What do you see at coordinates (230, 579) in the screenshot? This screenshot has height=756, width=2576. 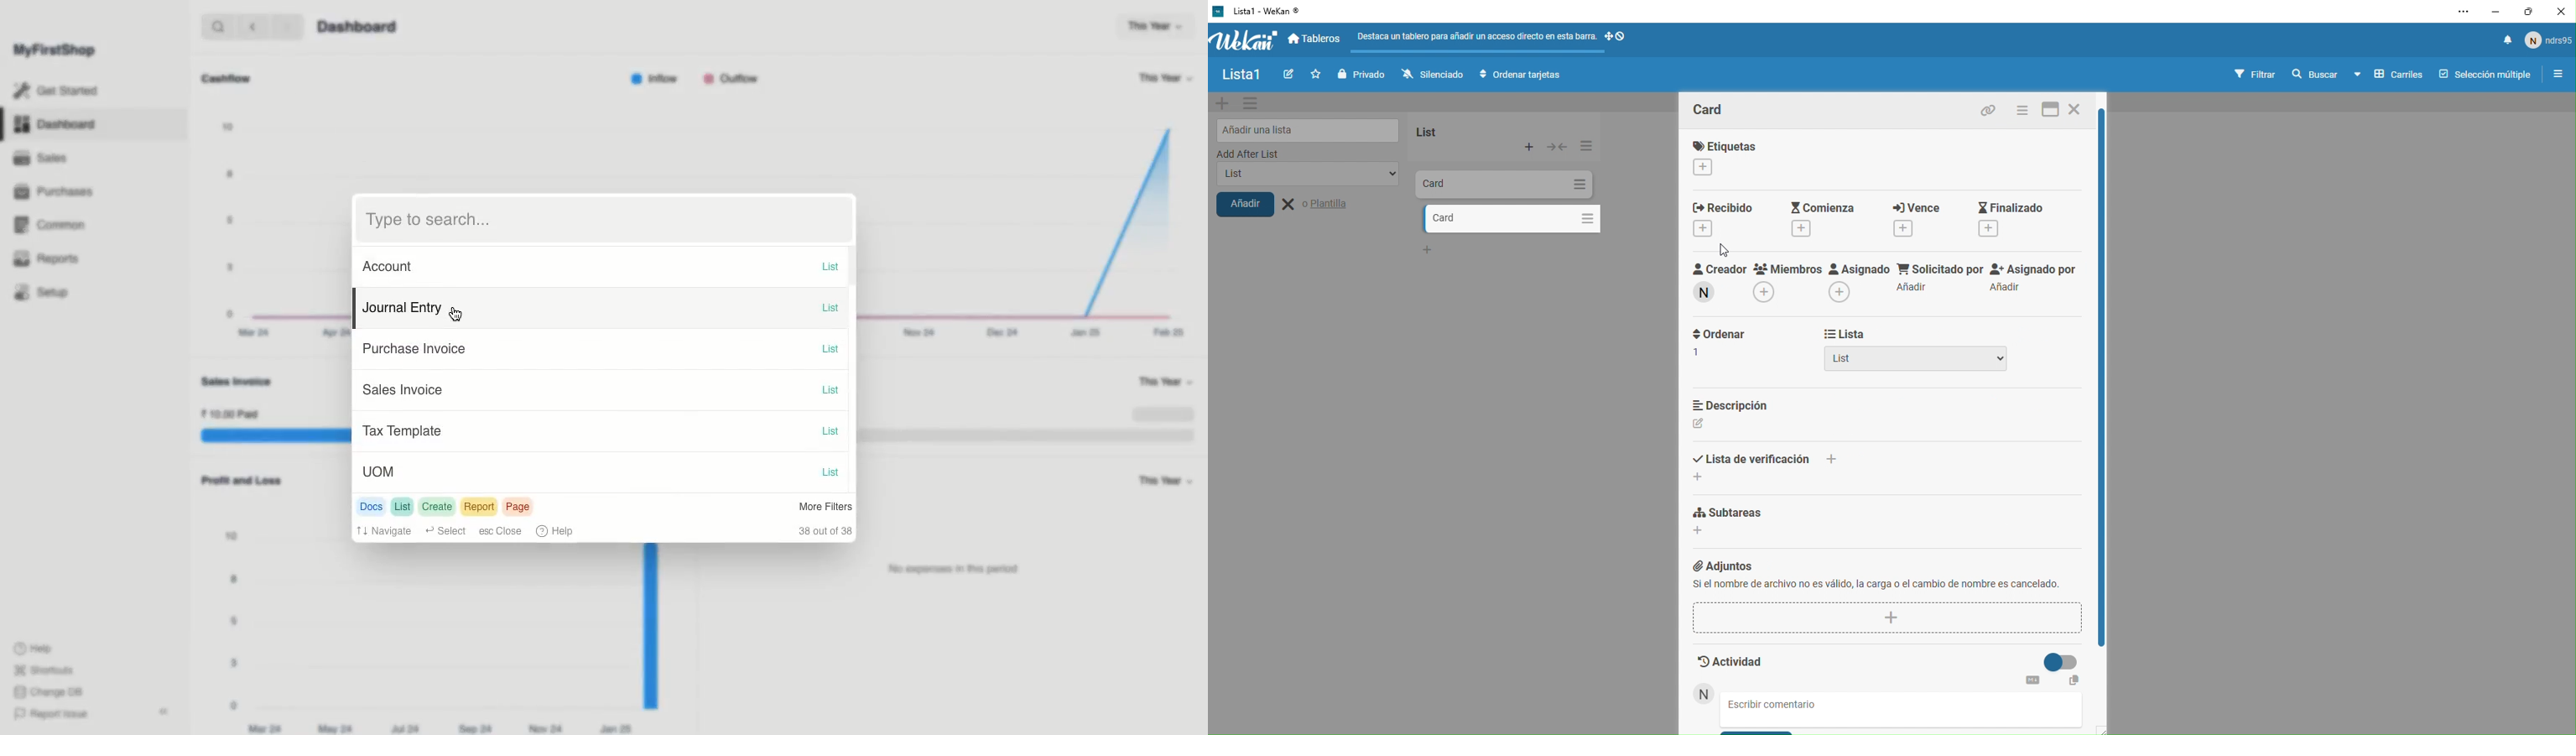 I see `8` at bounding box center [230, 579].